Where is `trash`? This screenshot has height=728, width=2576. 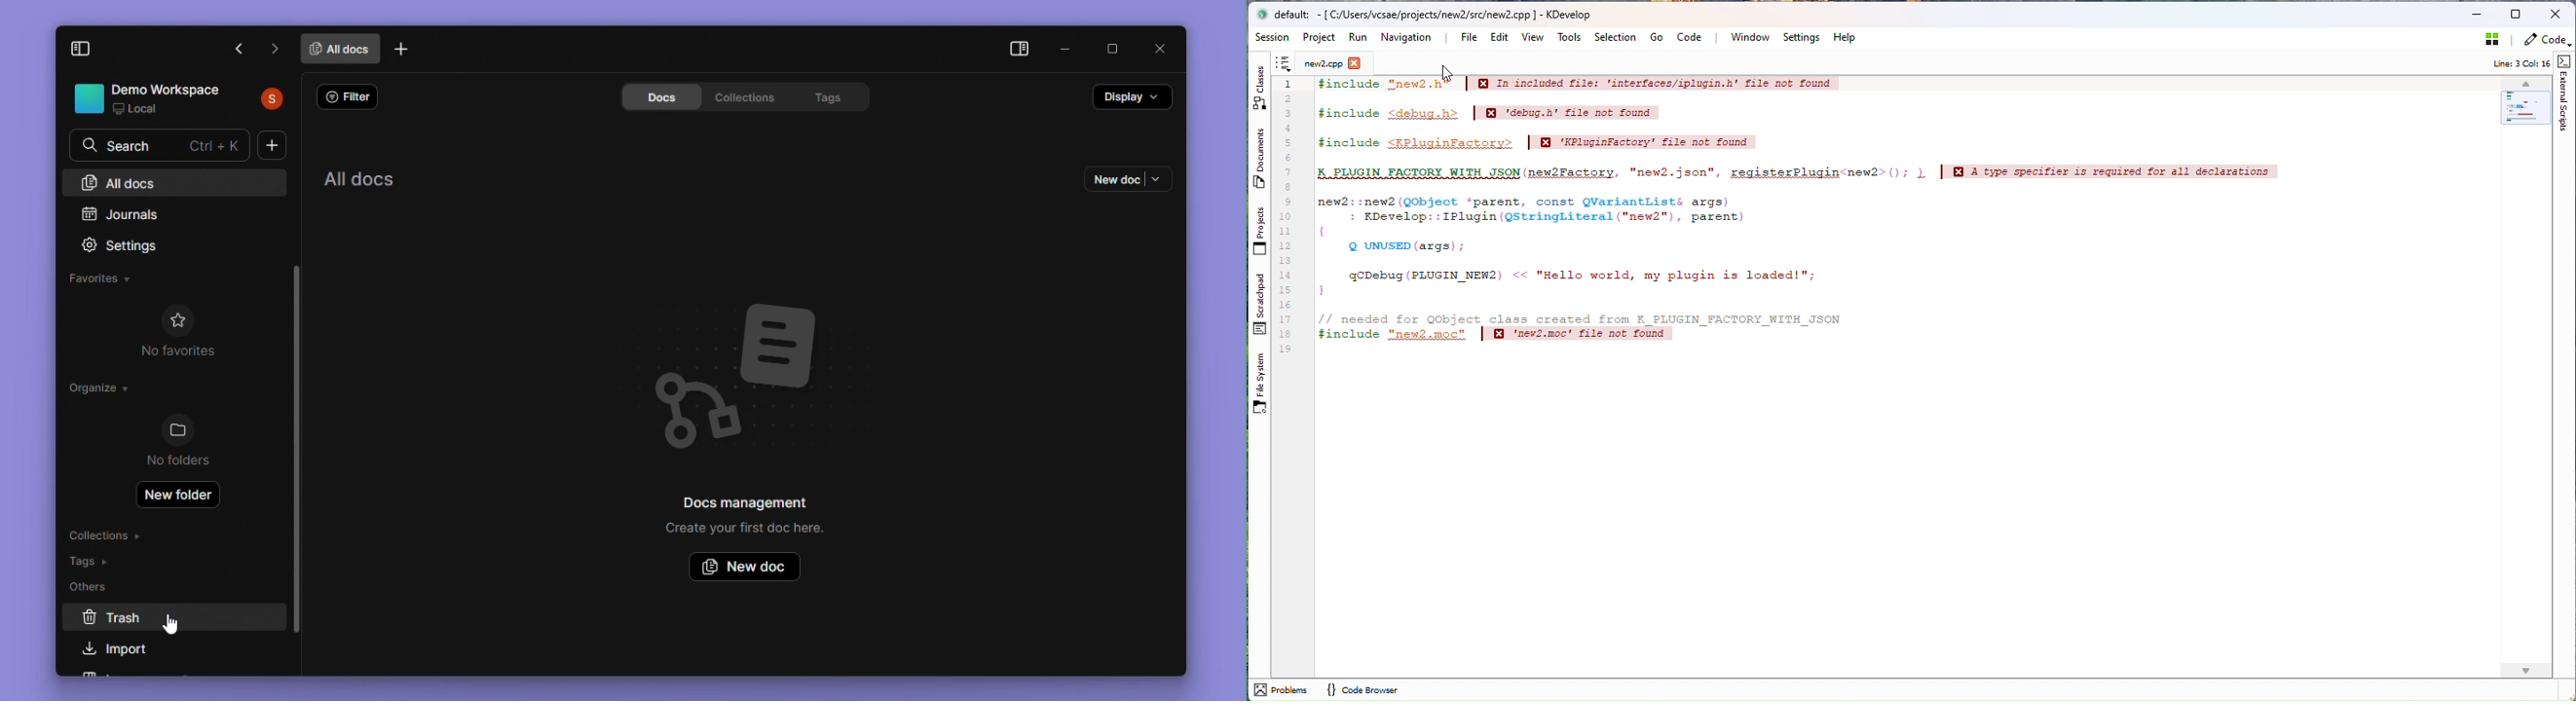 trash is located at coordinates (168, 620).